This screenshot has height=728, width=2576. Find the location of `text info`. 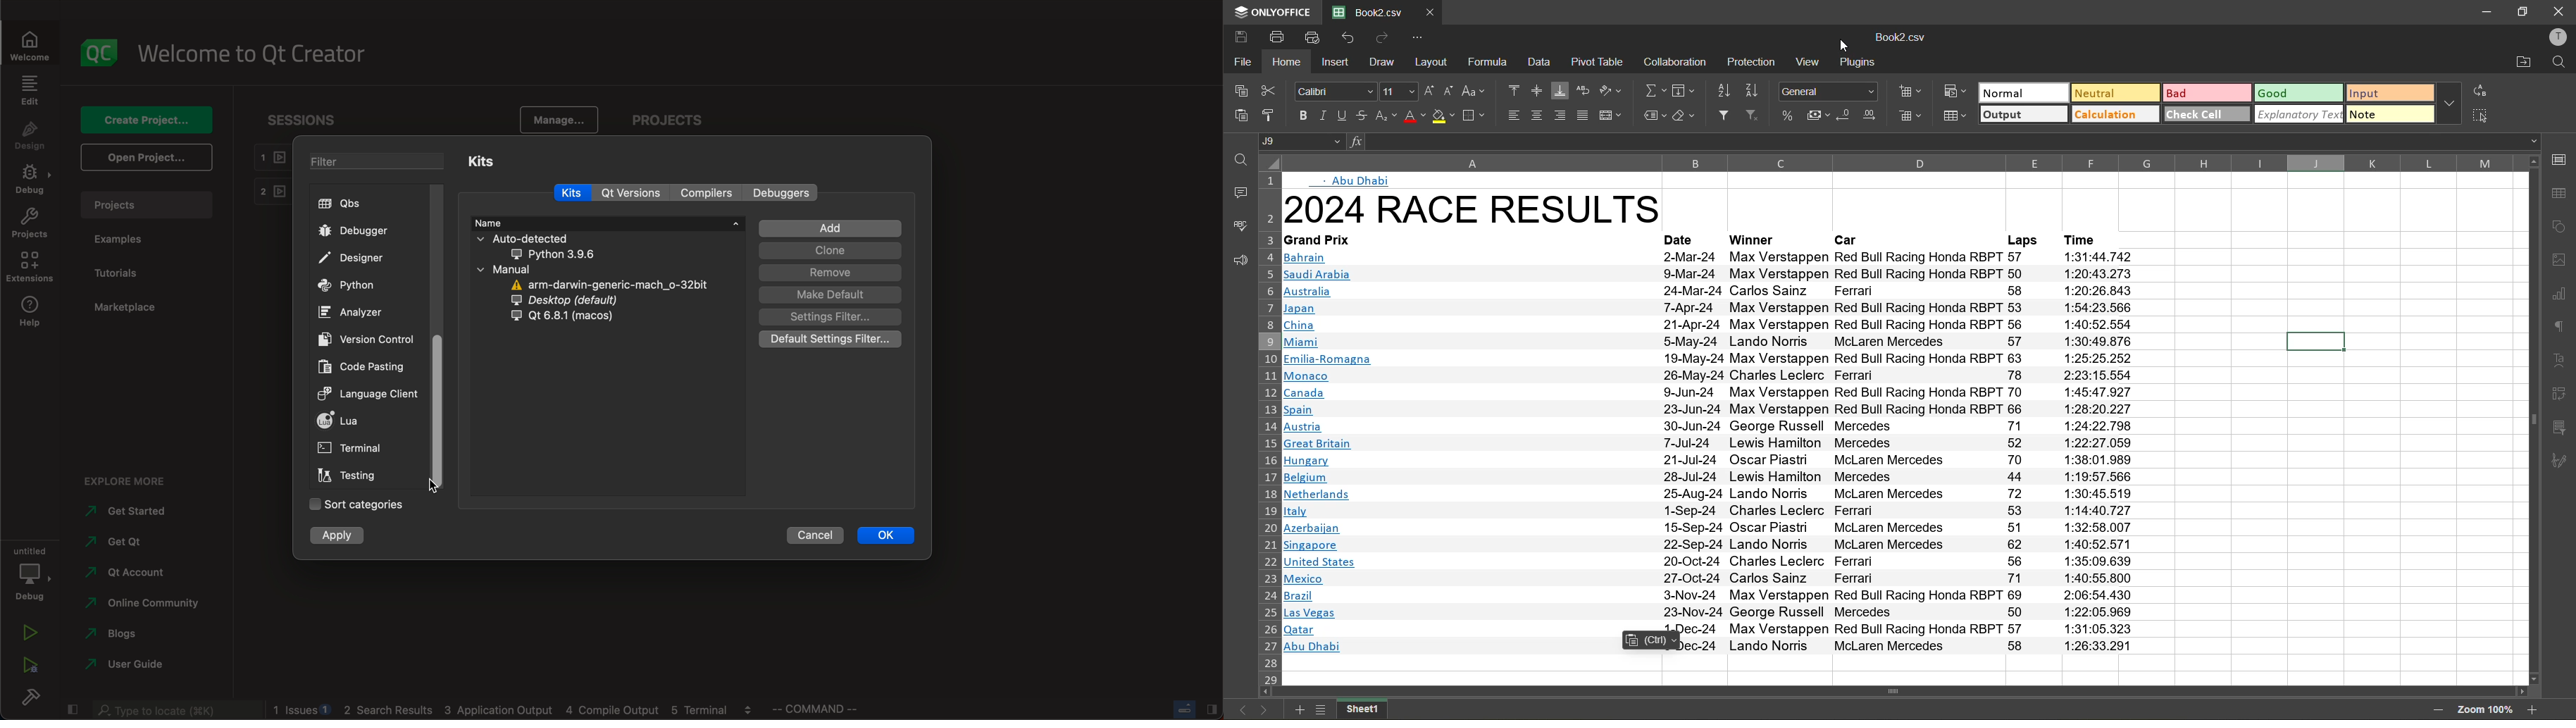

text info is located at coordinates (1715, 595).